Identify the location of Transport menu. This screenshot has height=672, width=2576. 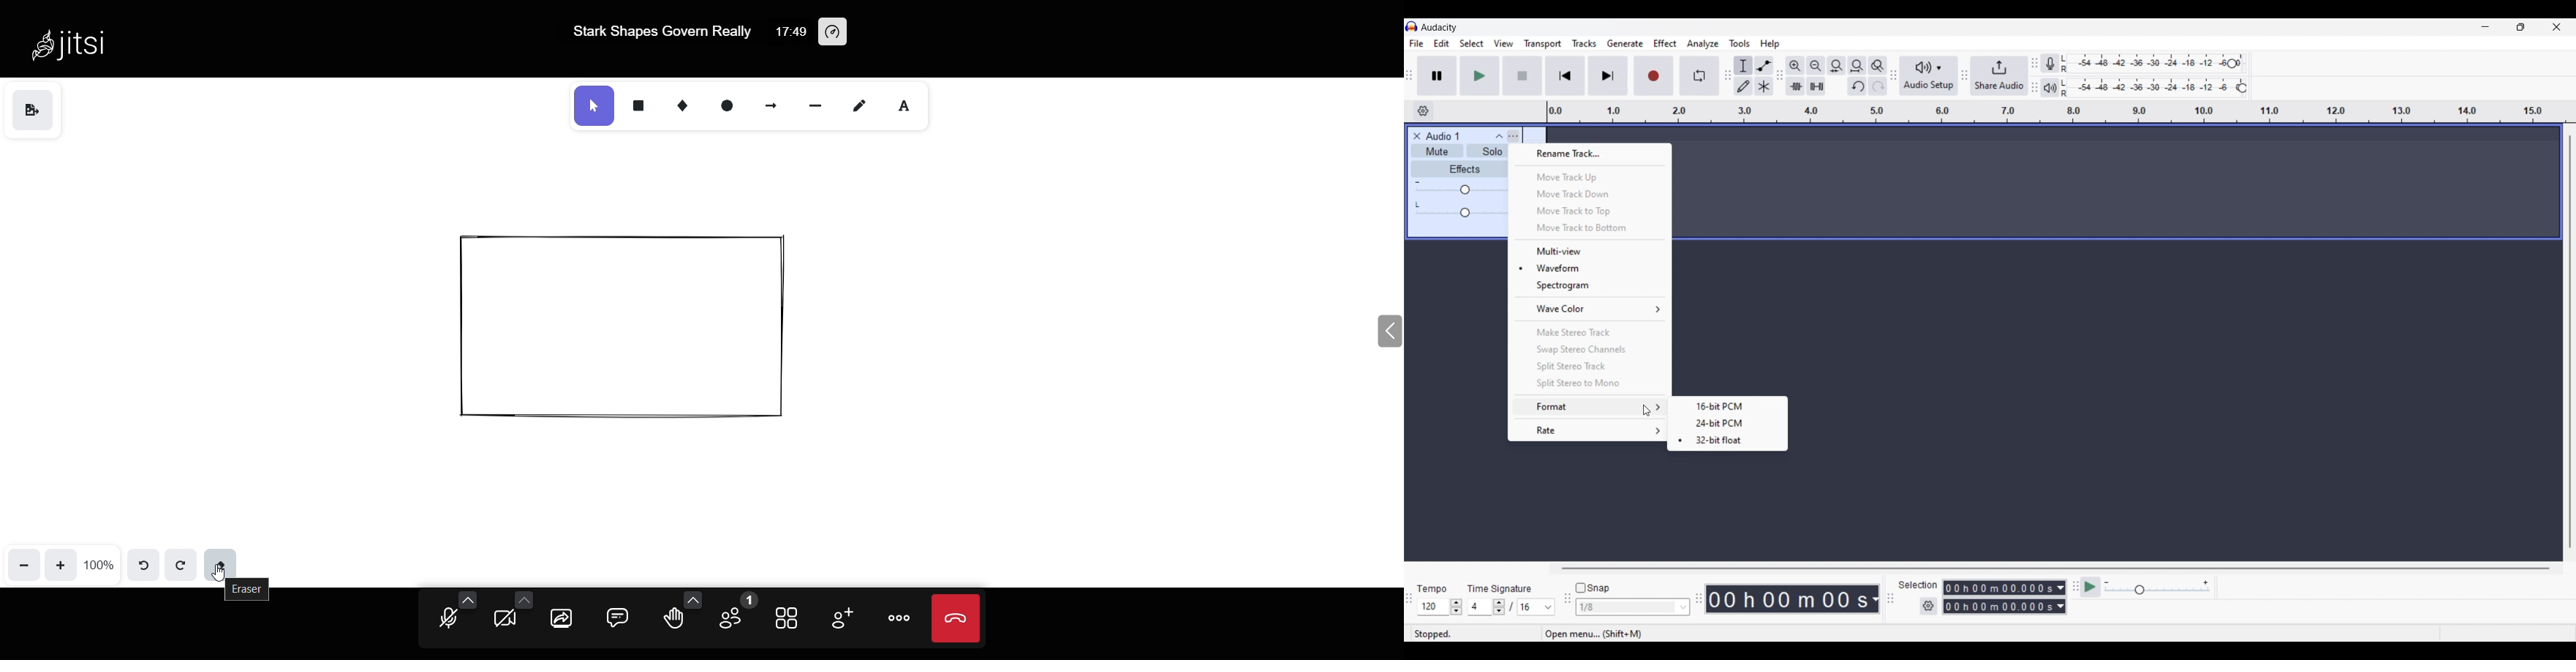
(1543, 43).